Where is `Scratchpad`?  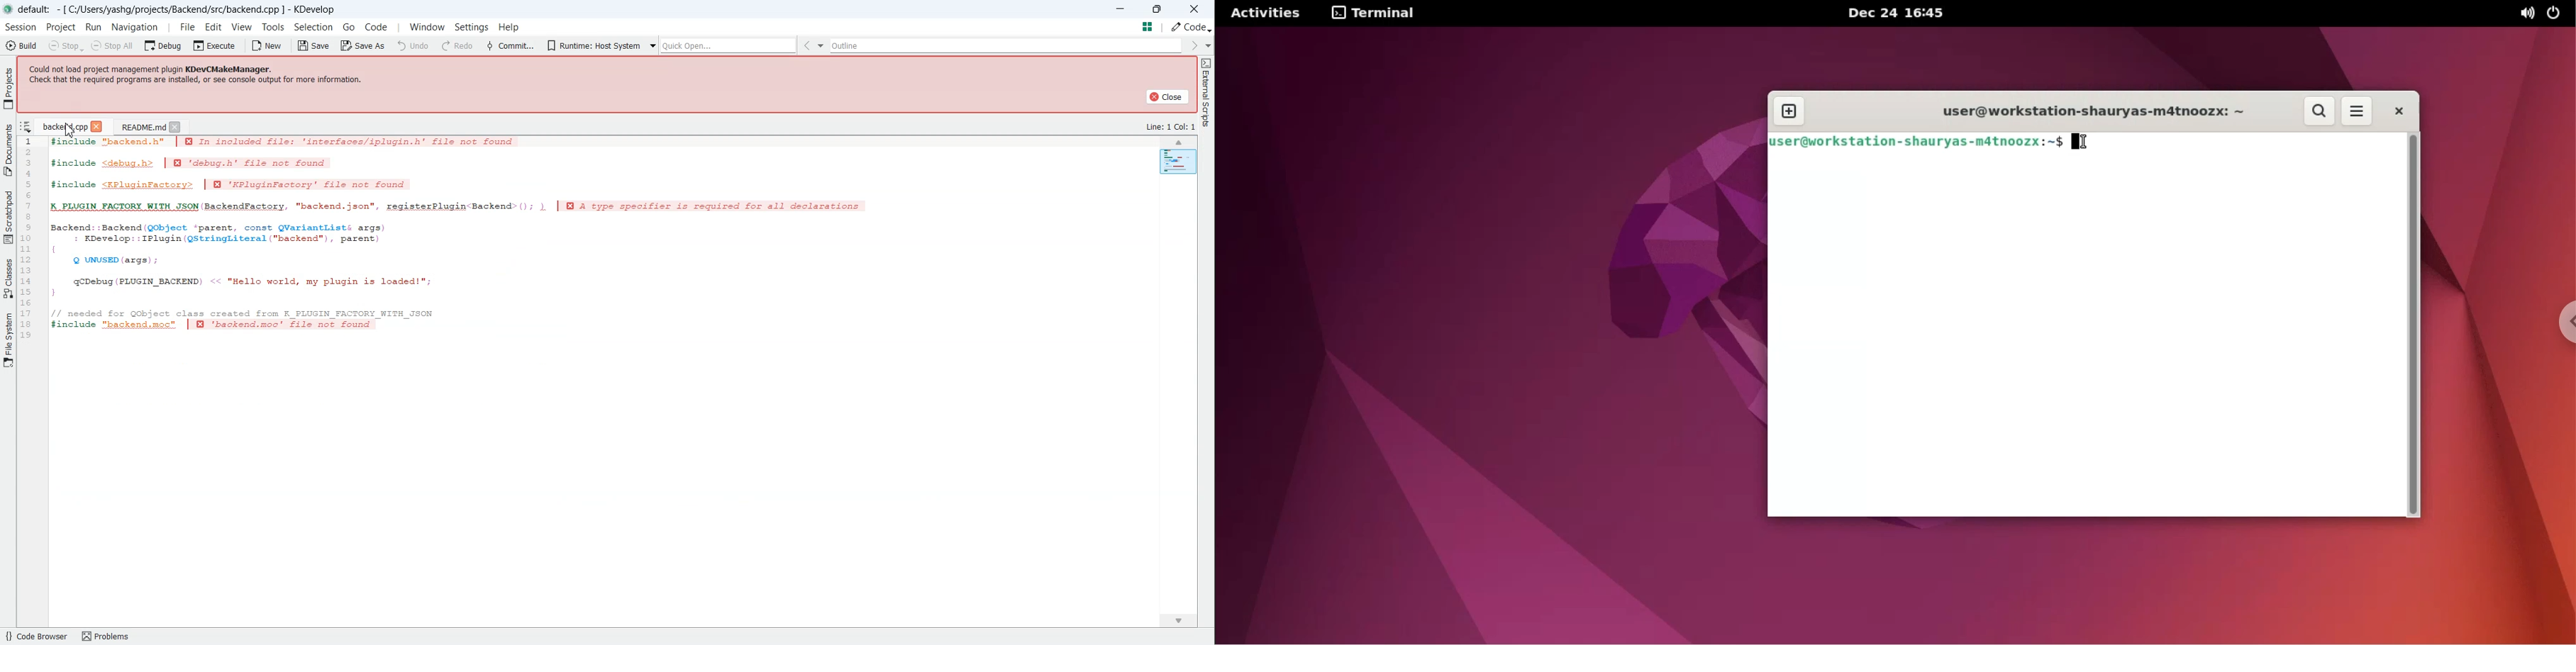
Scratchpad is located at coordinates (8, 216).